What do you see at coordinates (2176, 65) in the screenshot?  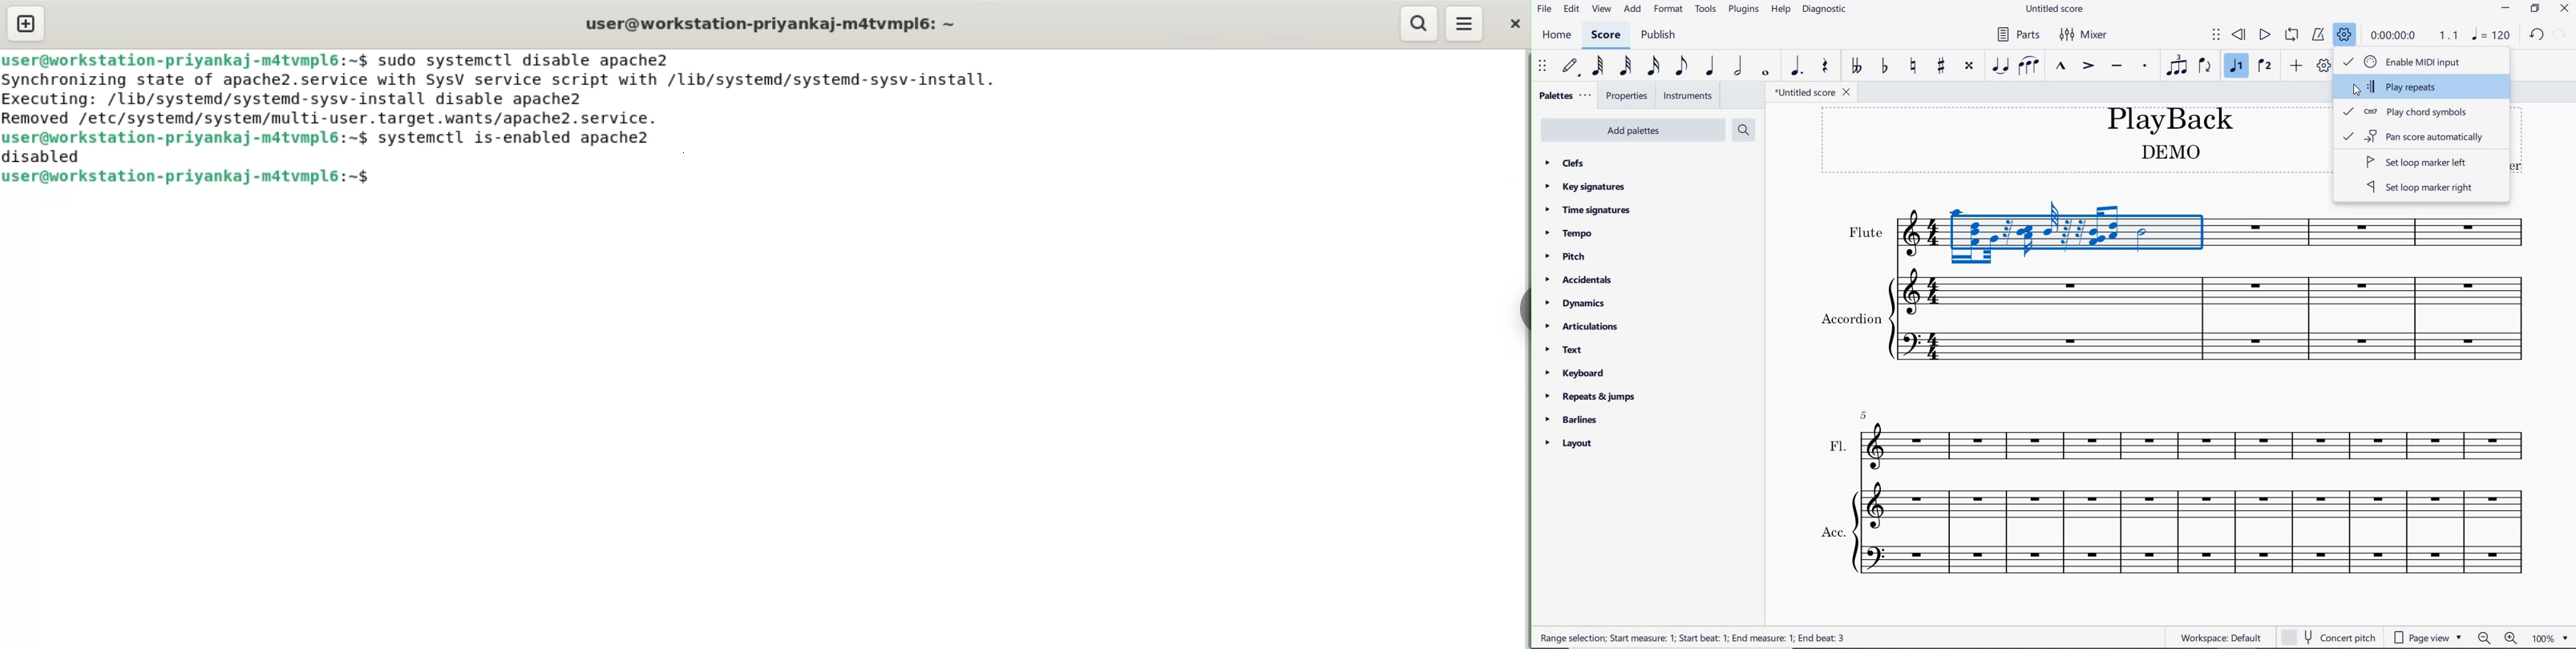 I see `tuplet` at bounding box center [2176, 65].